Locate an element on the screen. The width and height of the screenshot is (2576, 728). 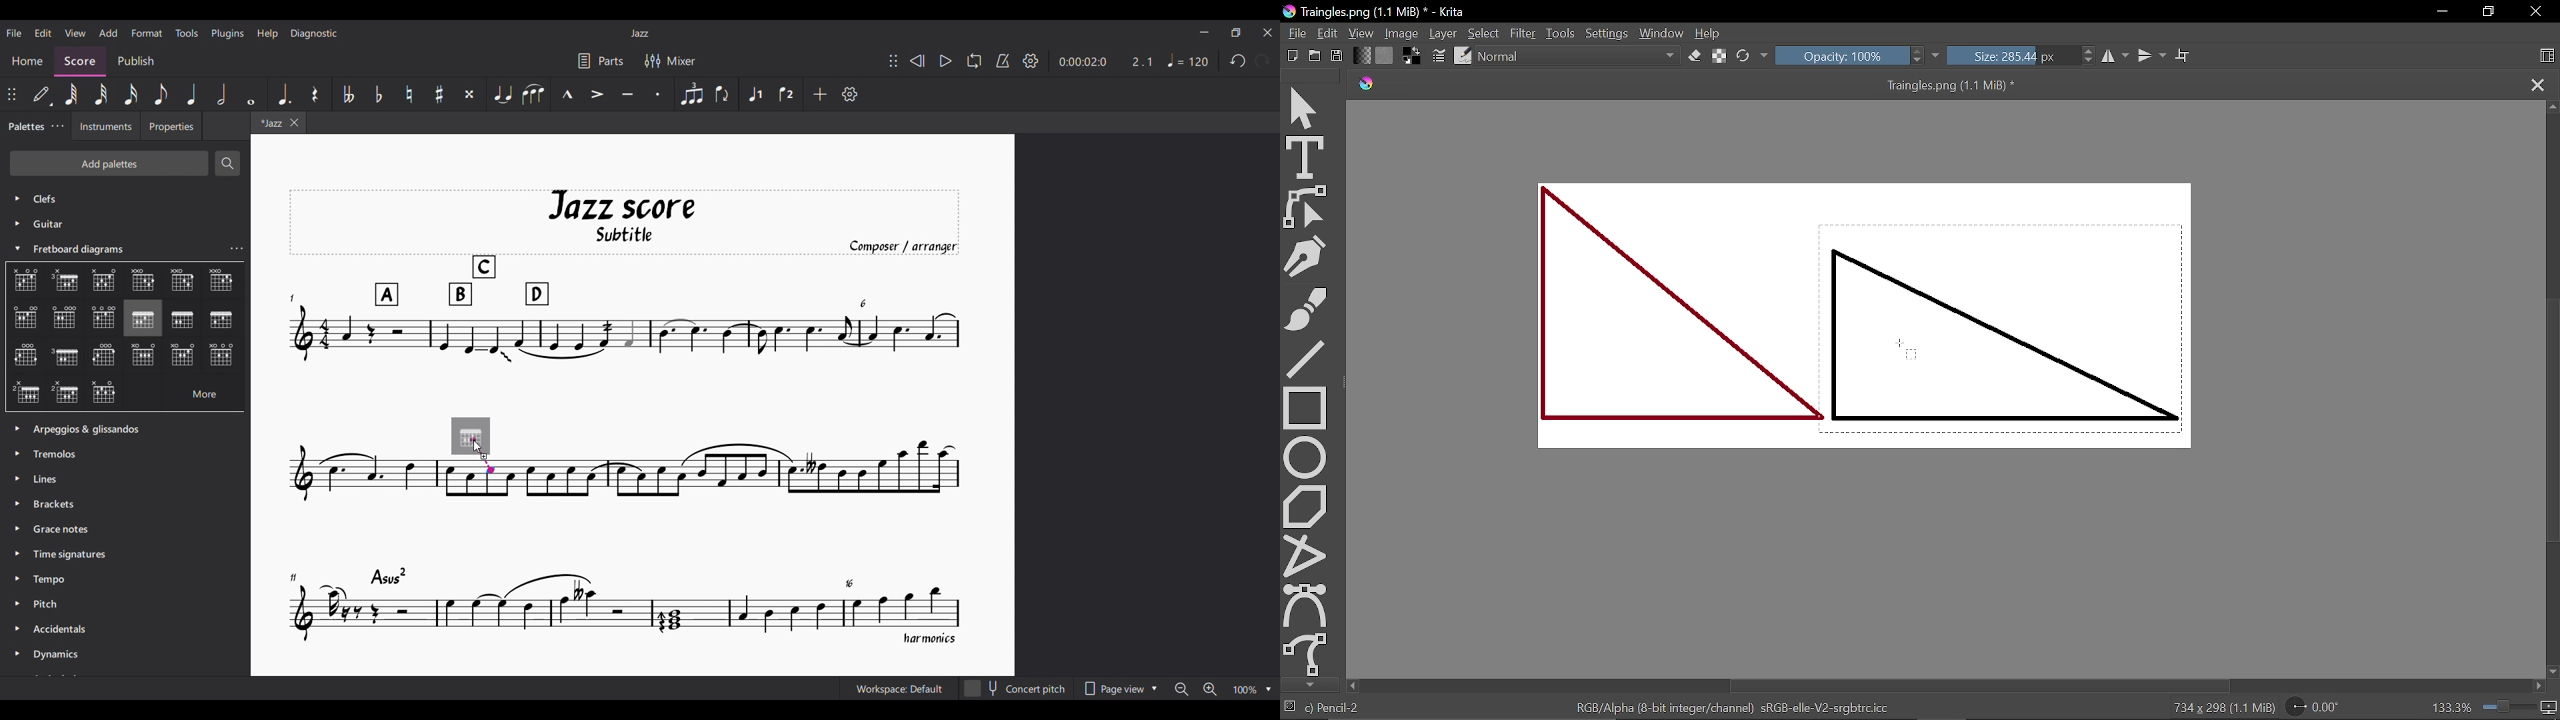
File menu is located at coordinates (13, 33).